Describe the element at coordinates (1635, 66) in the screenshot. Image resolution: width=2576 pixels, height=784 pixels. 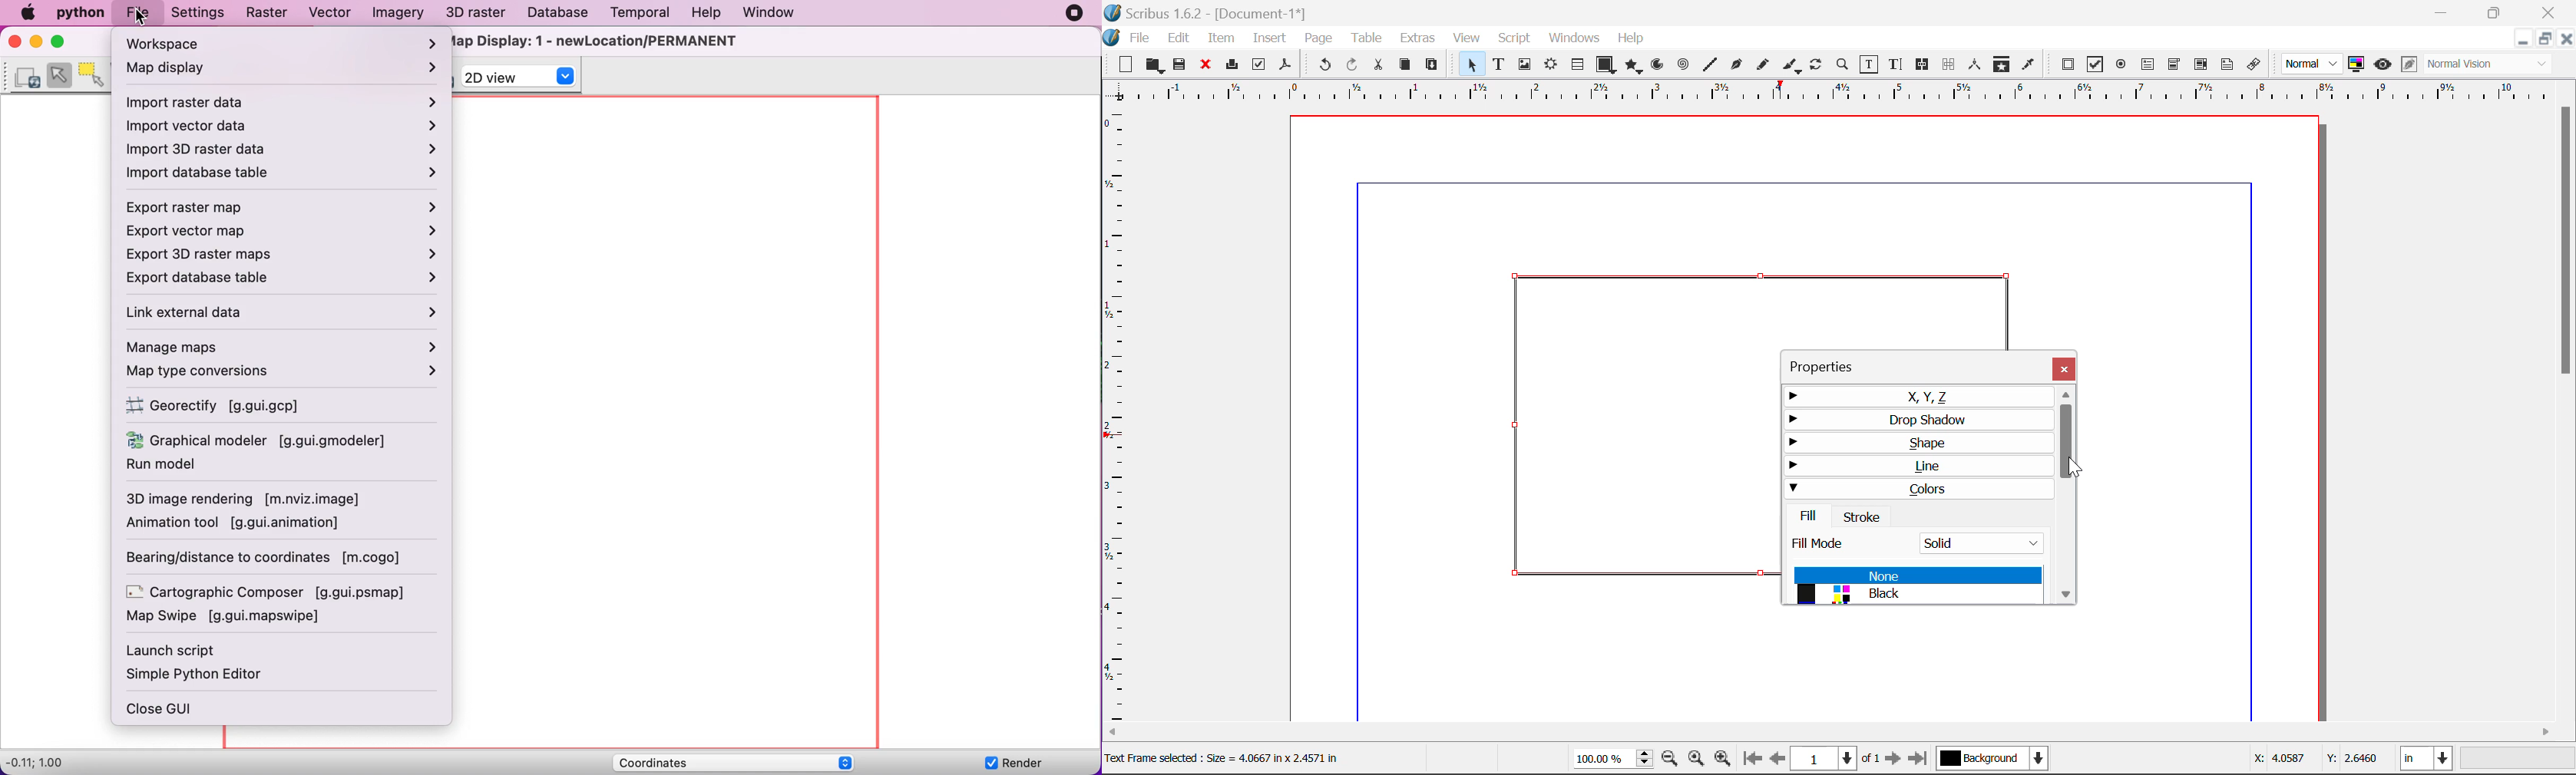
I see `Polygon` at that location.